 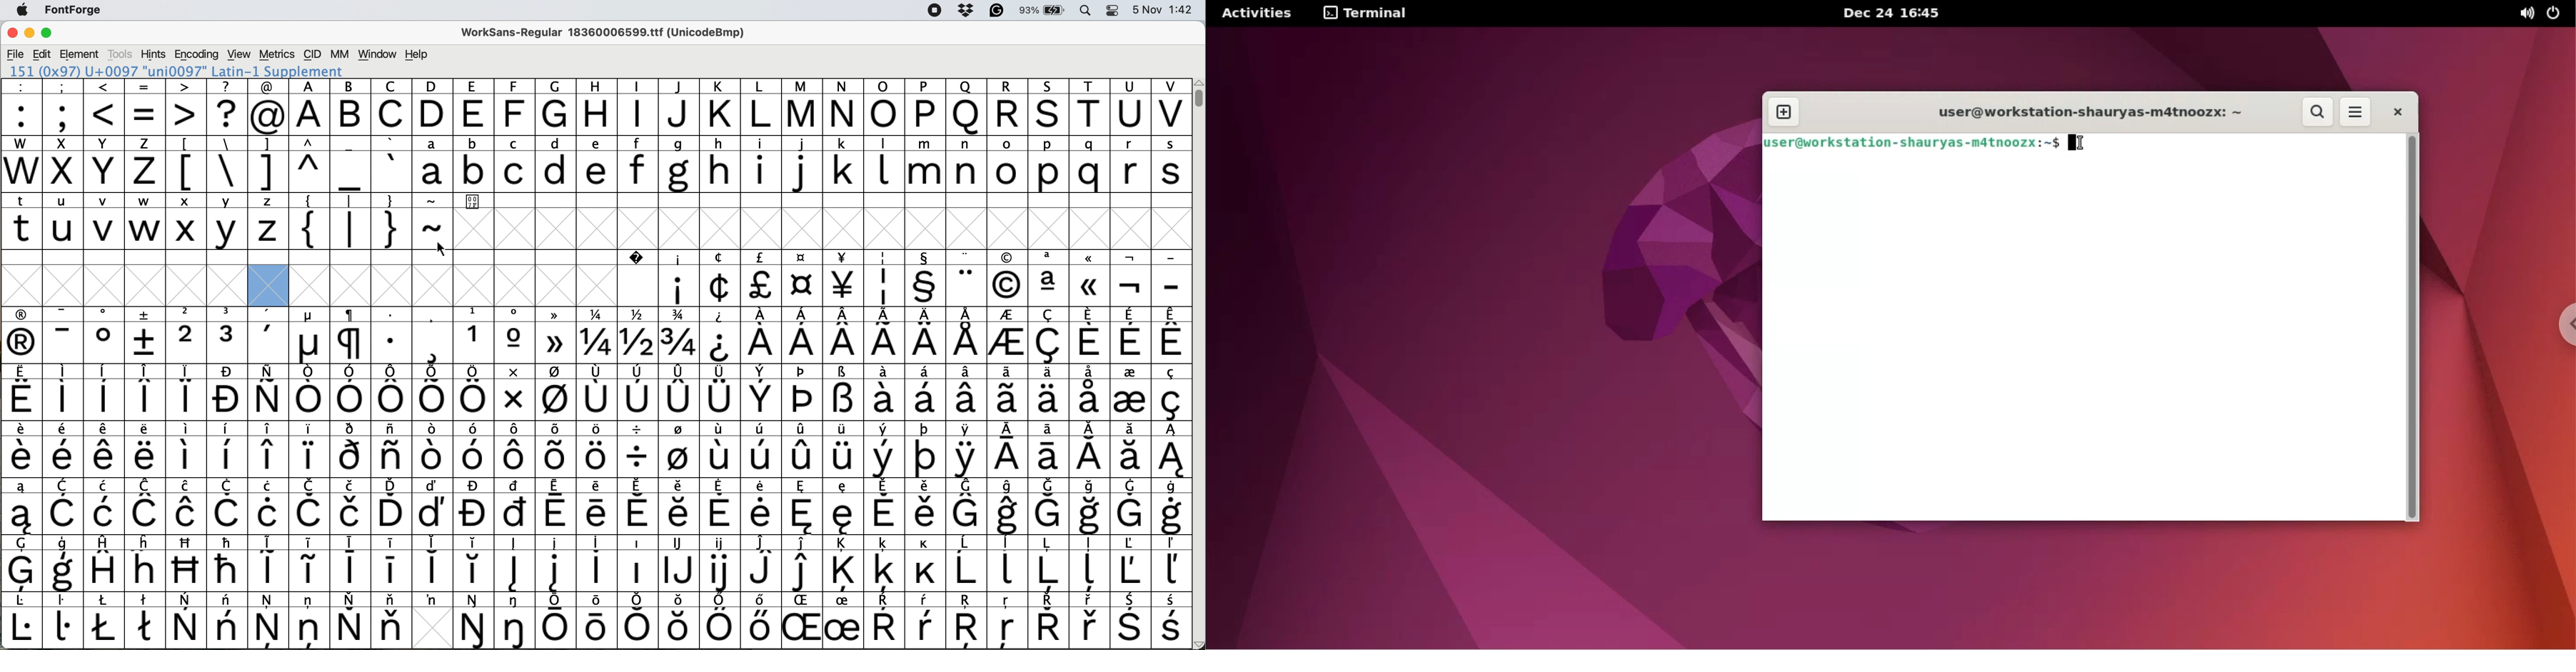 What do you see at coordinates (309, 619) in the screenshot?
I see `symbol` at bounding box center [309, 619].